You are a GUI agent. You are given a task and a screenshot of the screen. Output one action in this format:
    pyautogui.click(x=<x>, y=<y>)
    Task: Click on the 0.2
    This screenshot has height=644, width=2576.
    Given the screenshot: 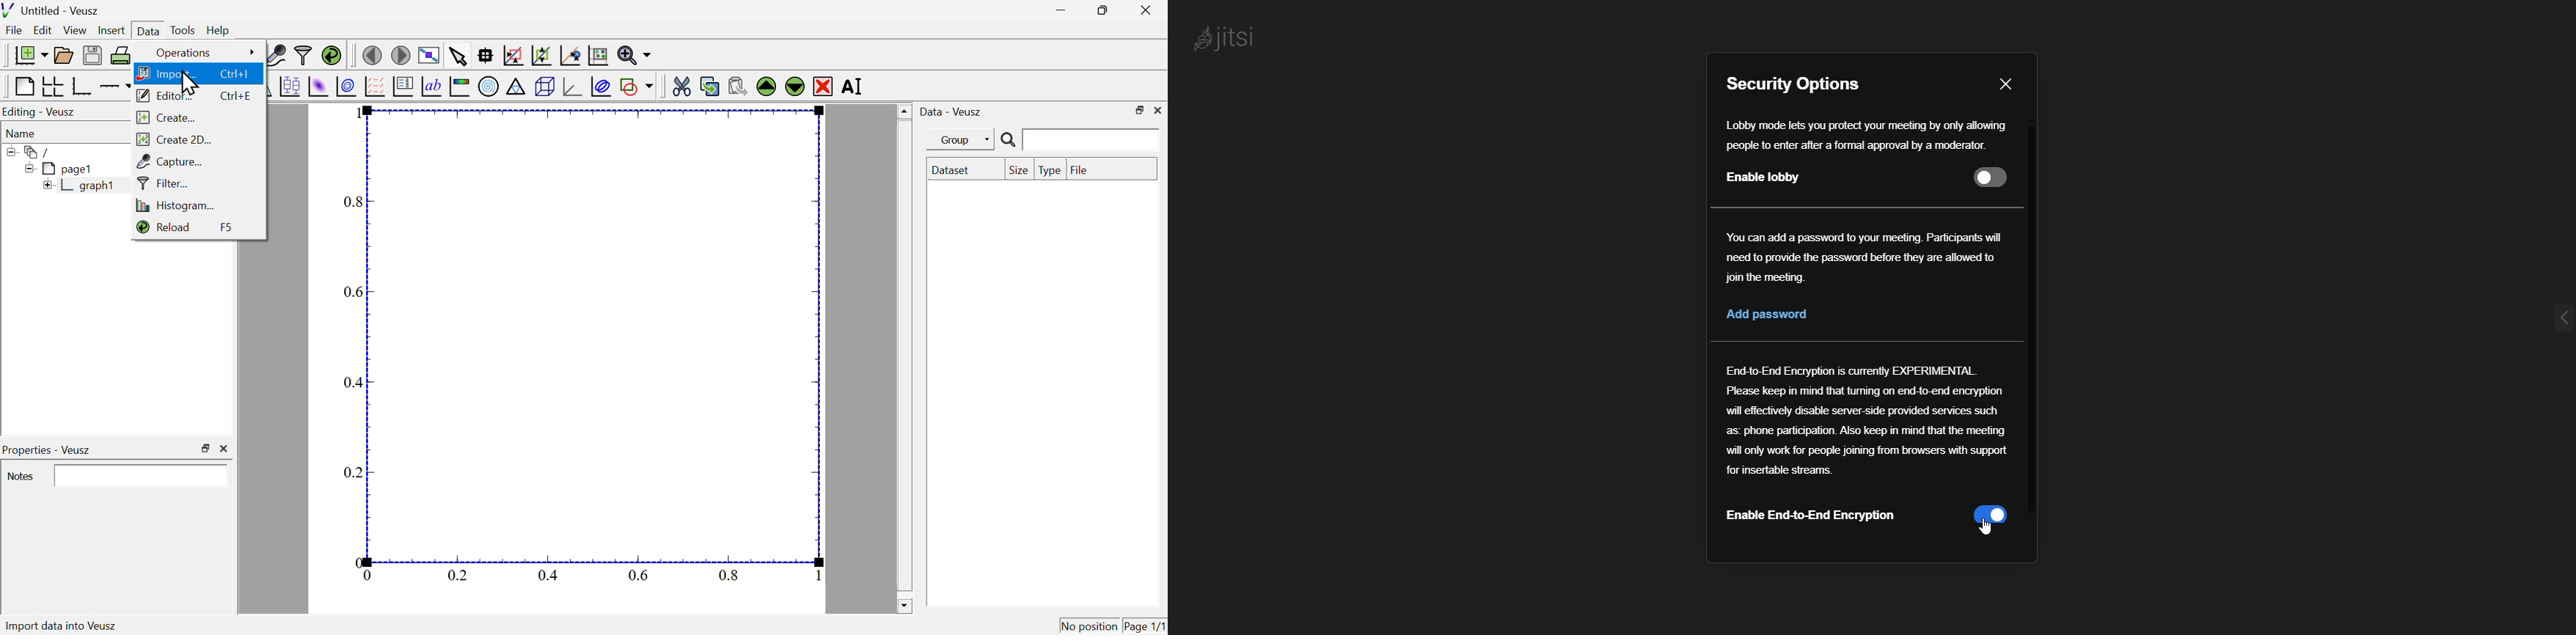 What is the action you would take?
    pyautogui.click(x=353, y=474)
    